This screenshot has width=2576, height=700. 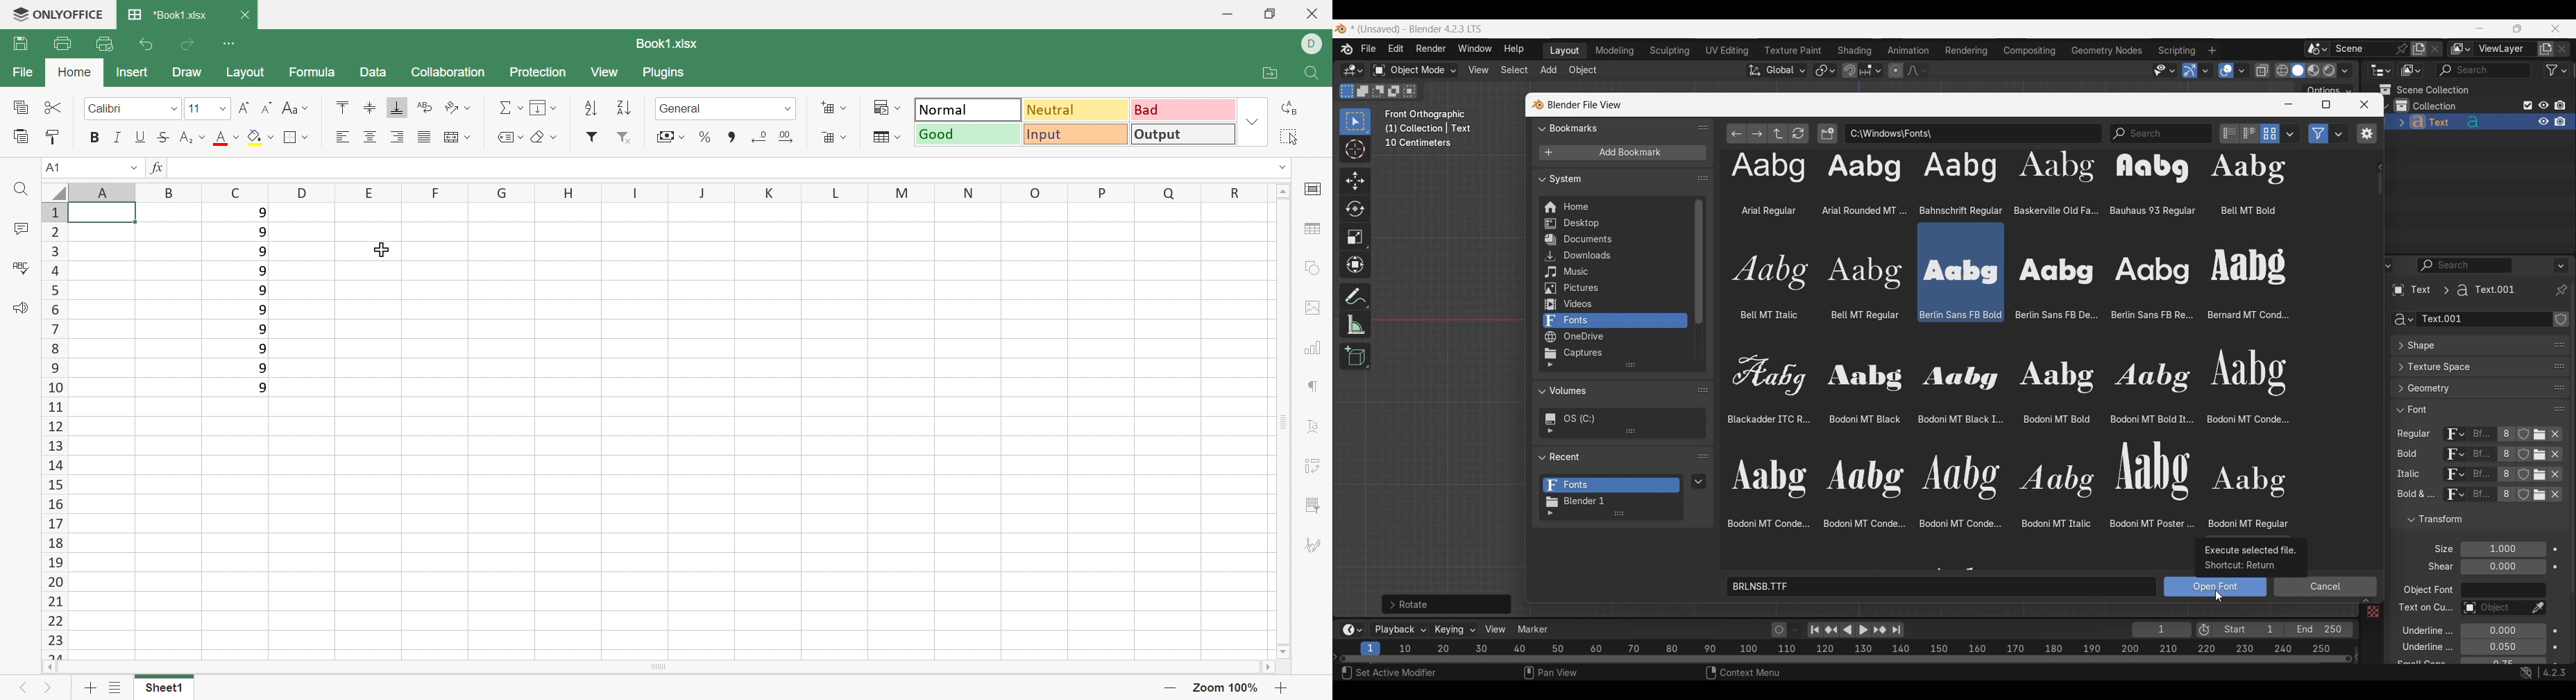 I want to click on Decrease frames space, so click(x=2357, y=656).